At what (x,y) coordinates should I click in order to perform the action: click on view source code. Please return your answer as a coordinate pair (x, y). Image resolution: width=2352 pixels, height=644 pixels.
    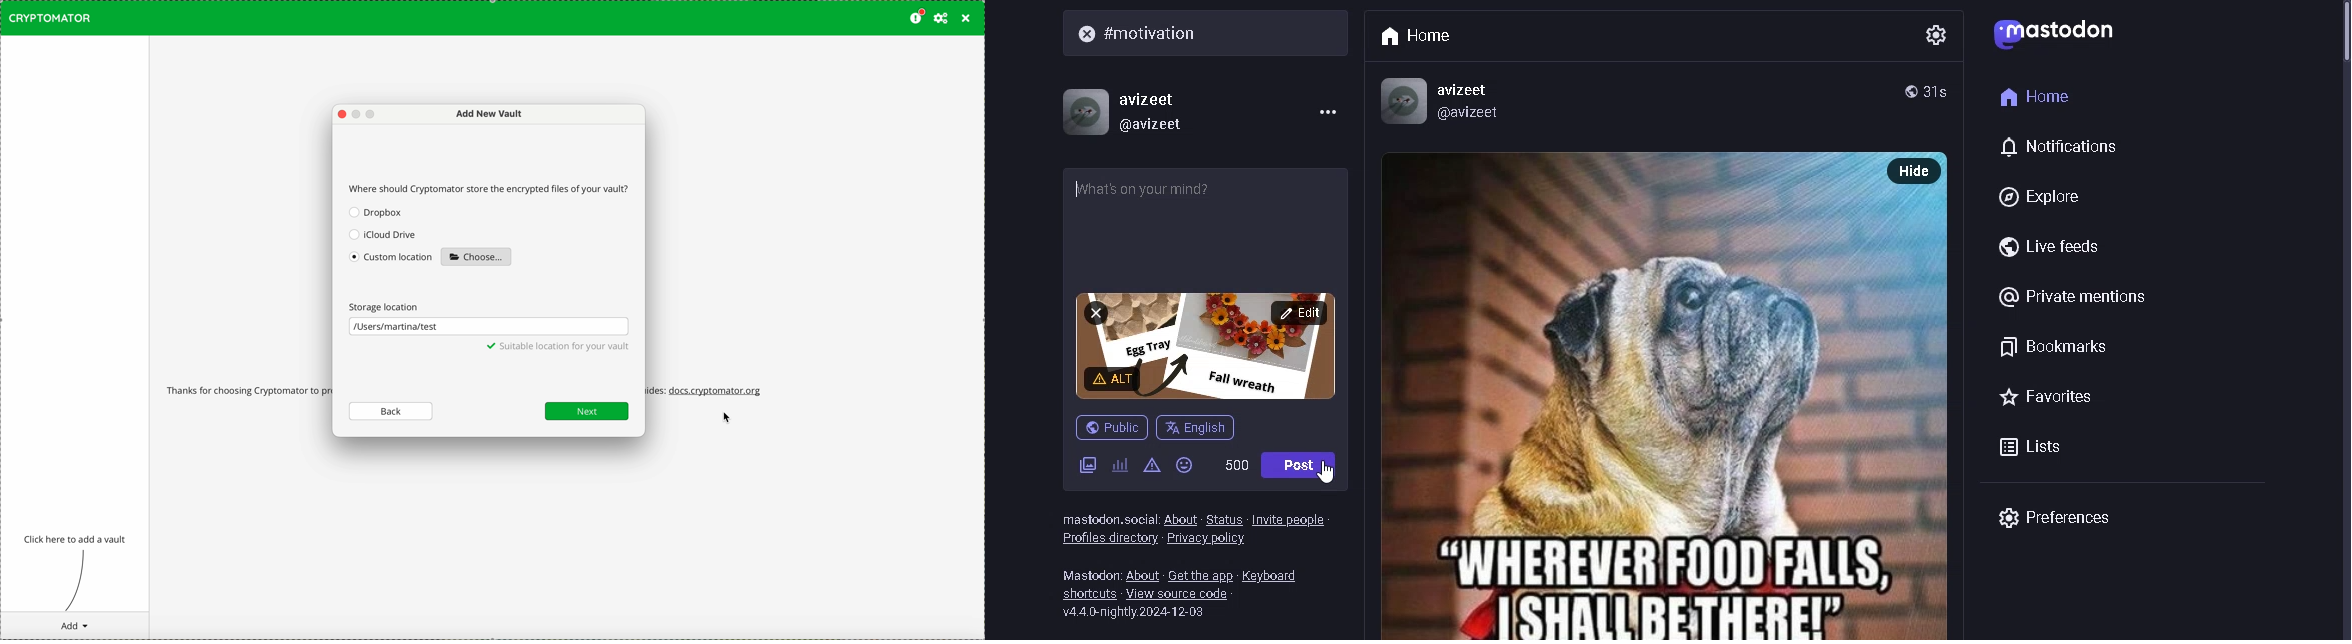
    Looking at the image, I should click on (1182, 594).